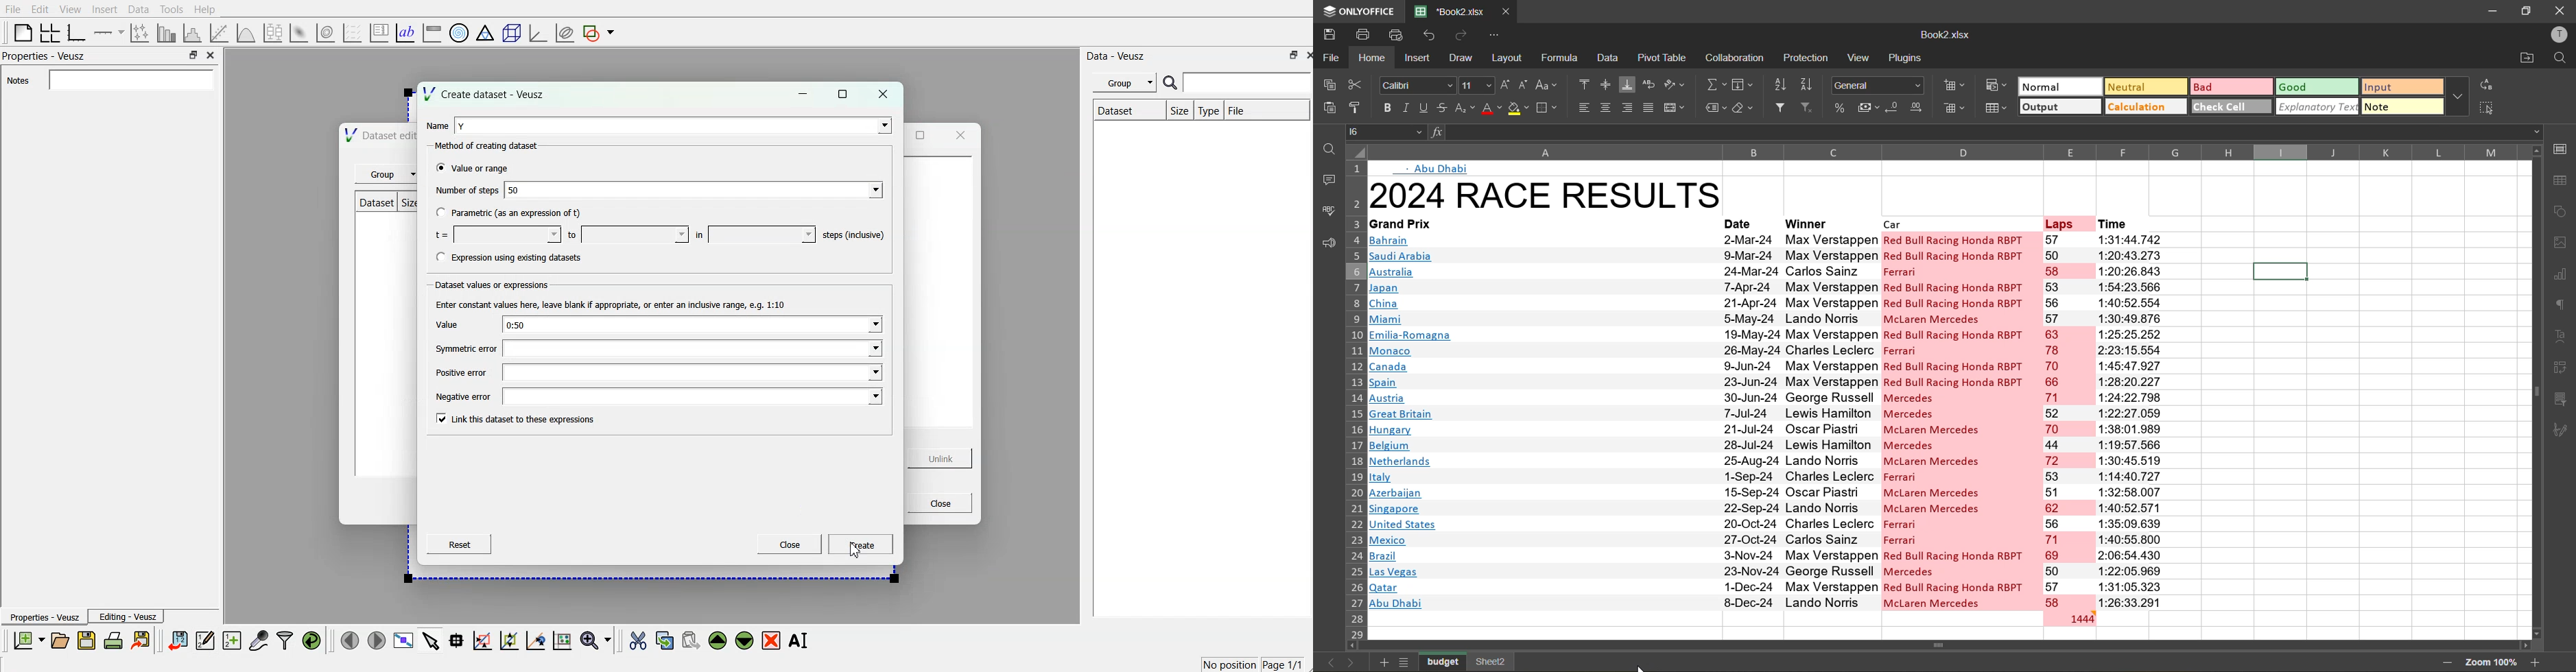 The image size is (2576, 672). Describe the element at coordinates (2145, 107) in the screenshot. I see `calculation` at that location.